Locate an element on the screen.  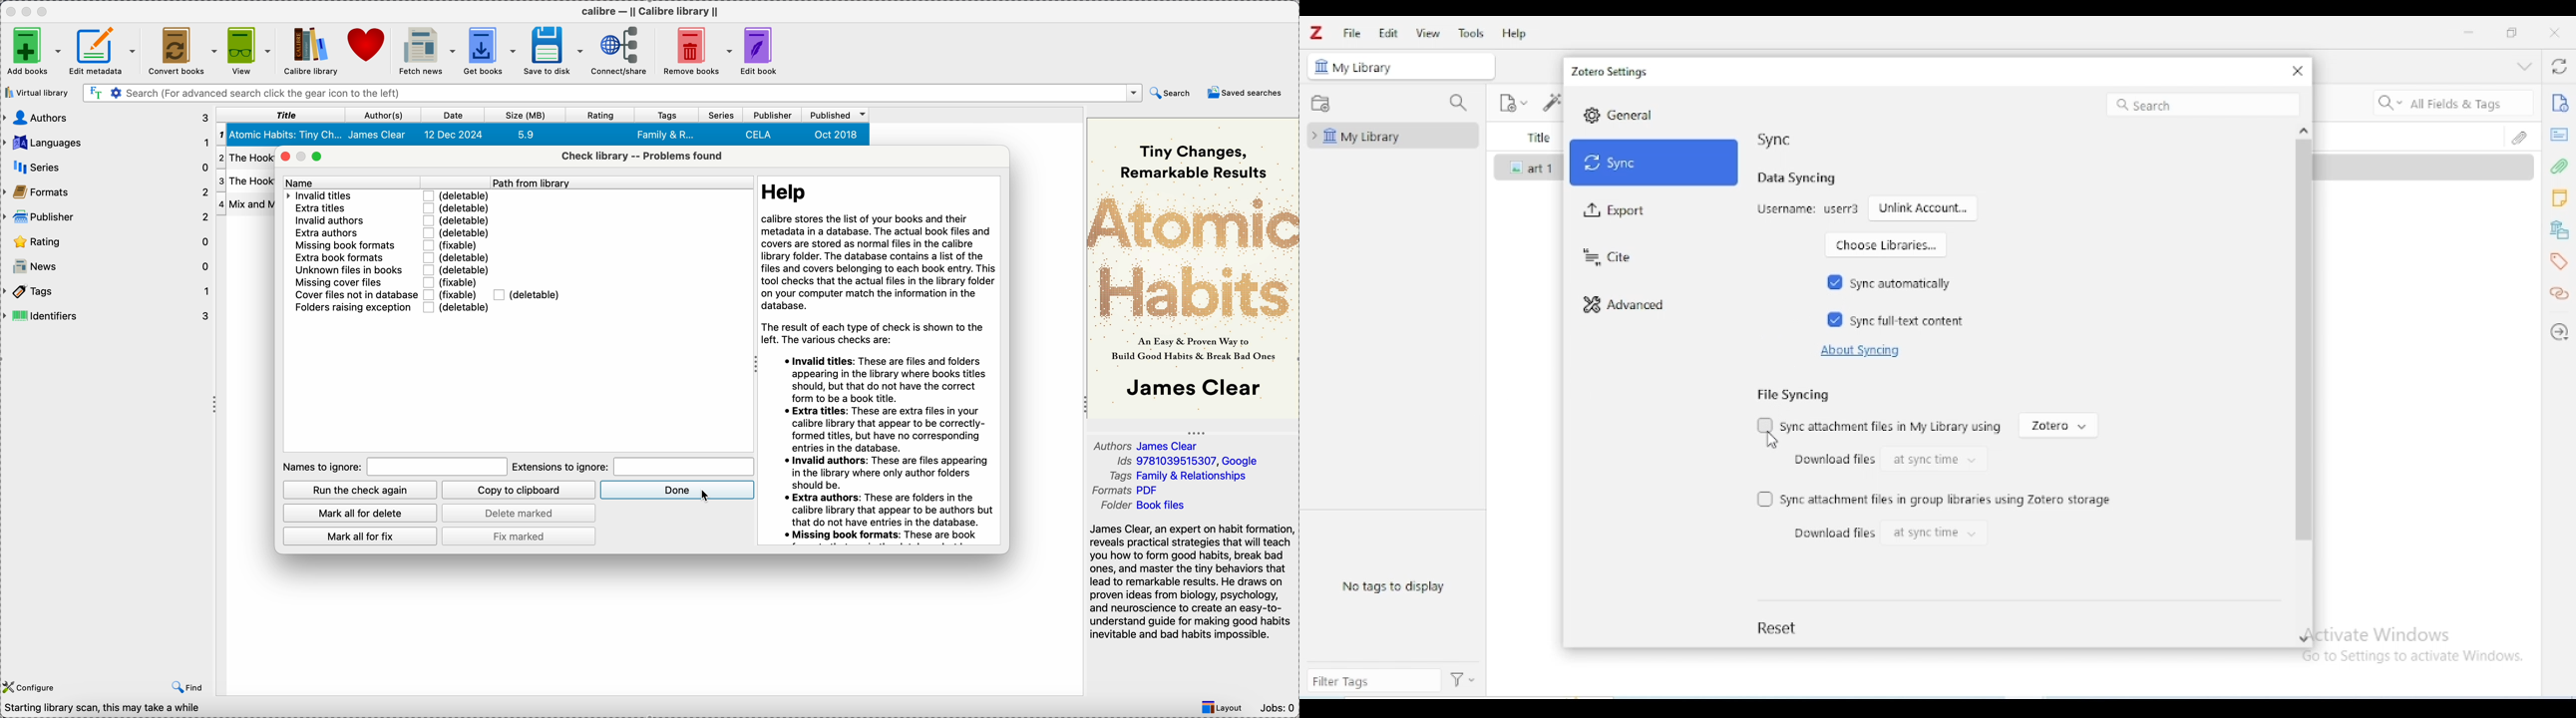
close is located at coordinates (283, 156).